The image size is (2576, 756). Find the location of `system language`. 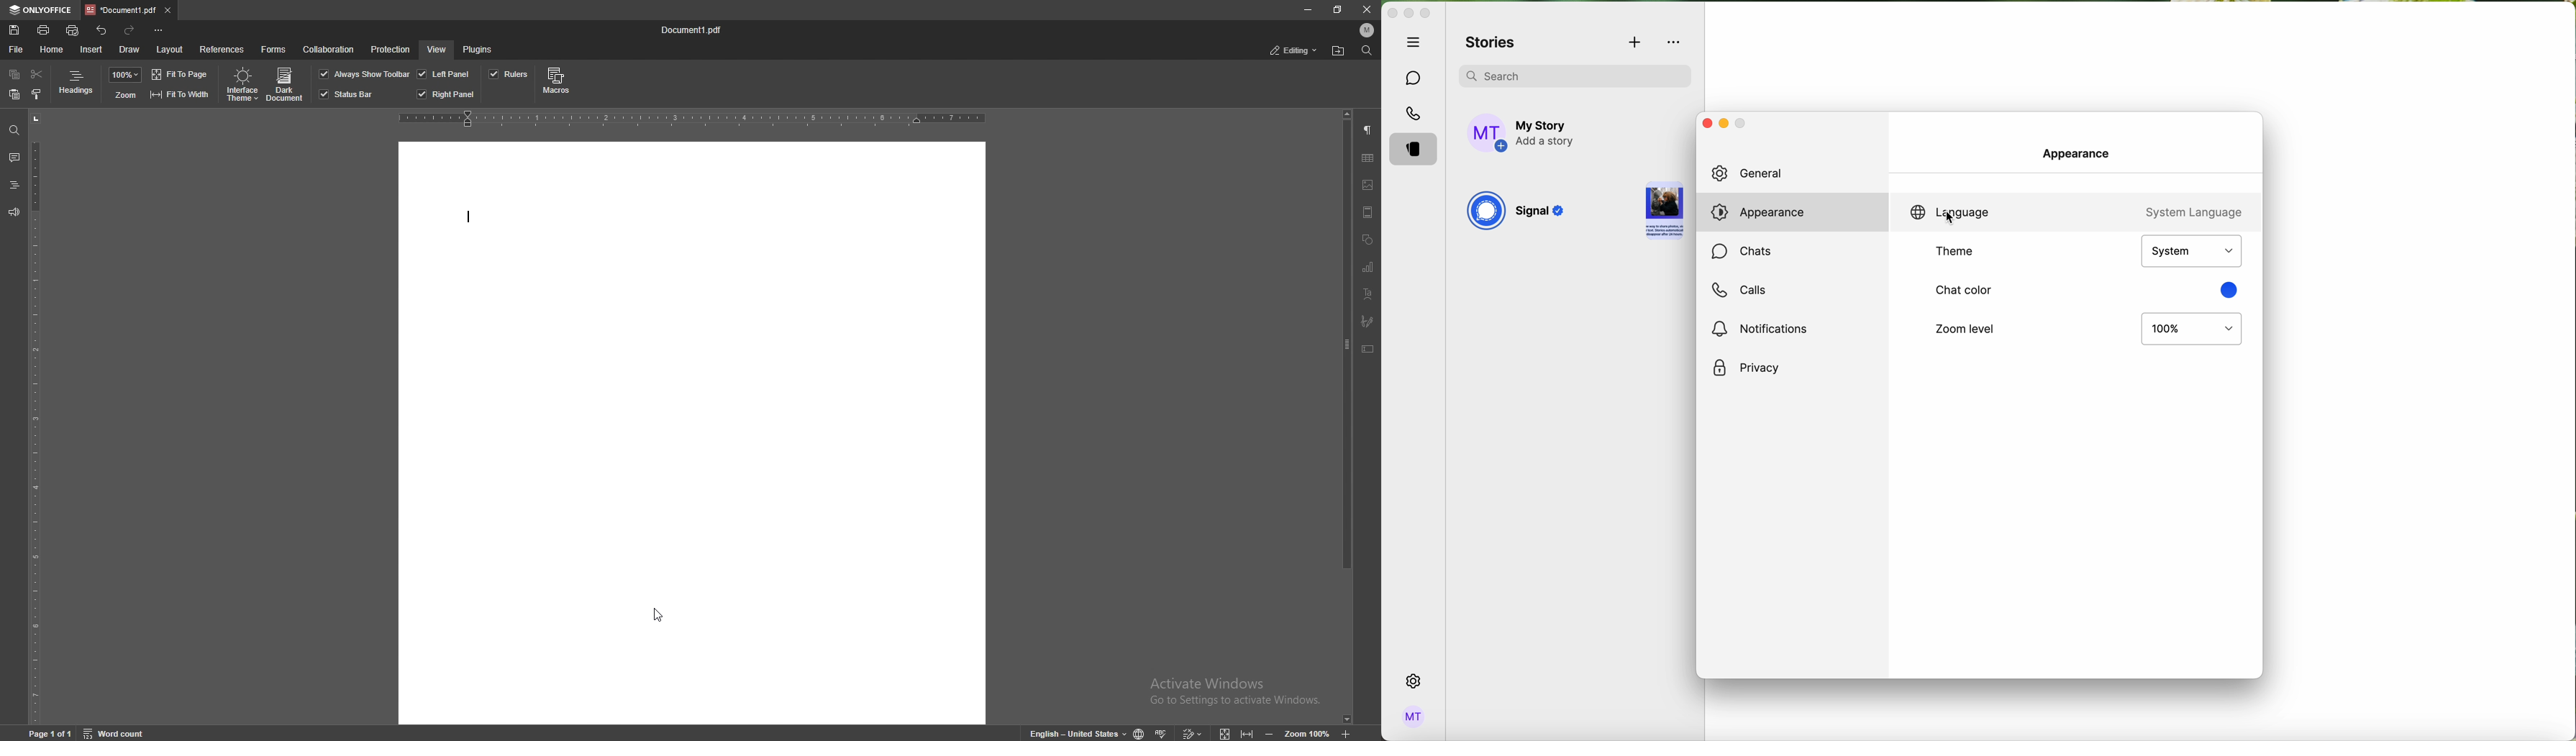

system language is located at coordinates (2192, 211).